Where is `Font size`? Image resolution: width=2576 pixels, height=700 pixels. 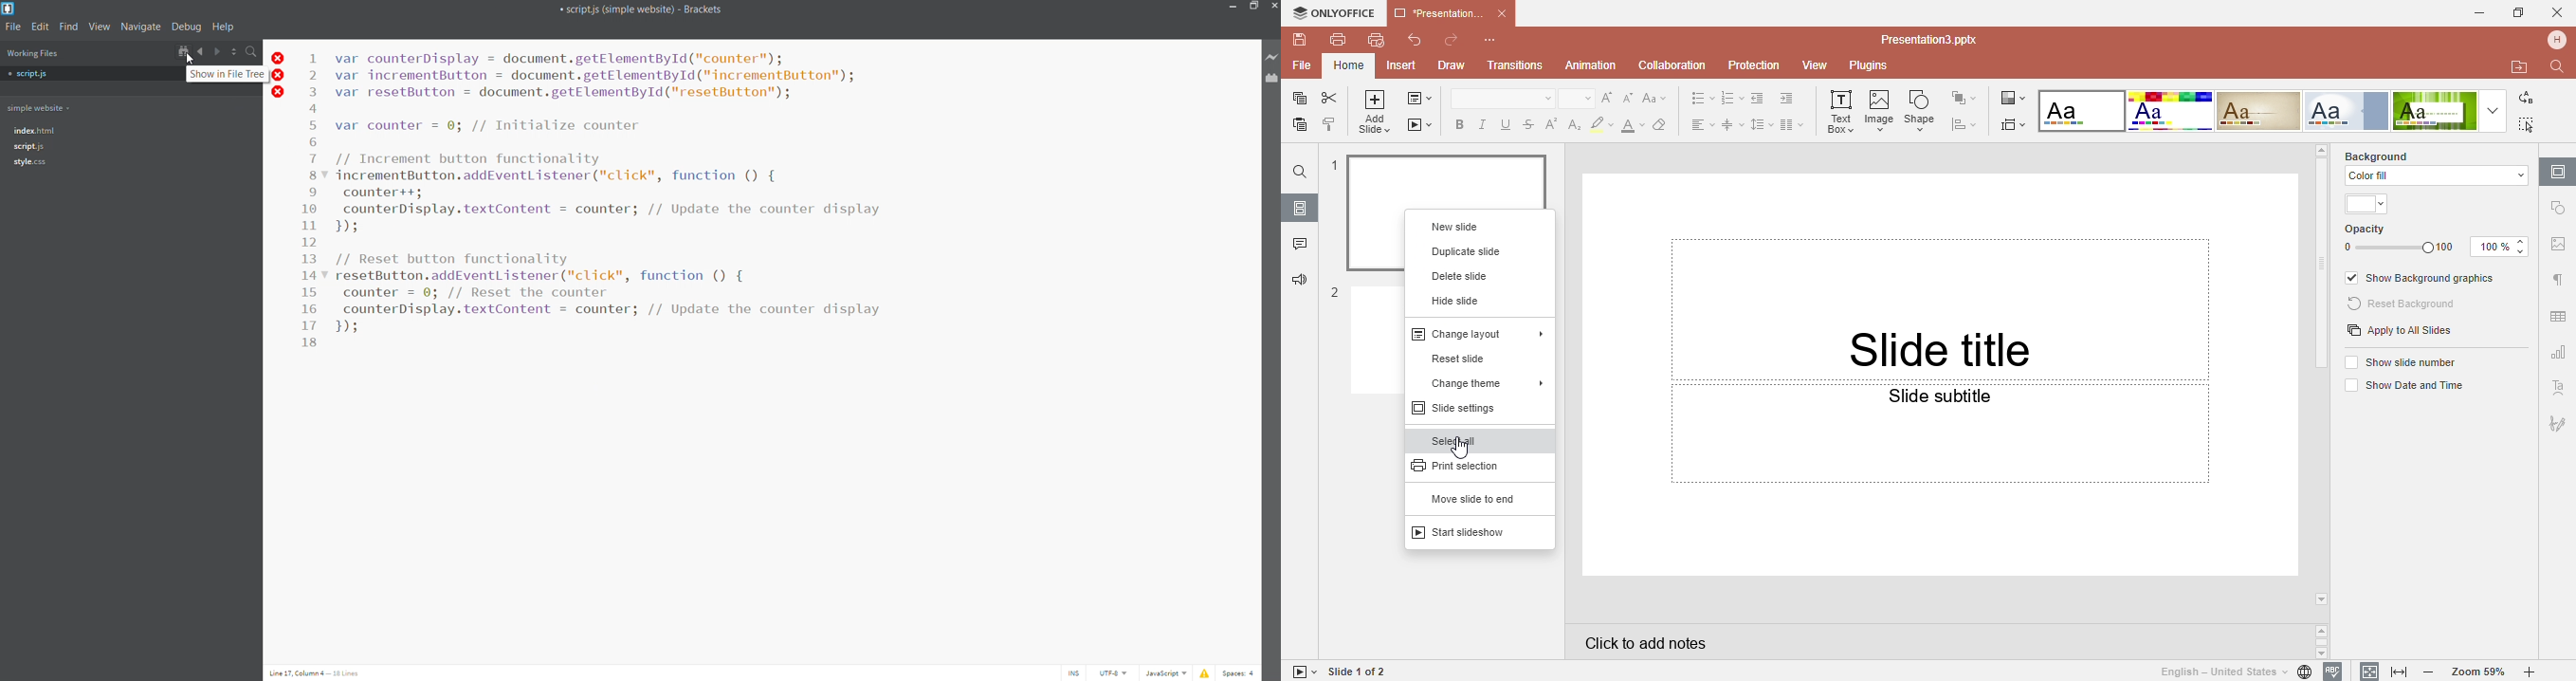
Font size is located at coordinates (1578, 99).